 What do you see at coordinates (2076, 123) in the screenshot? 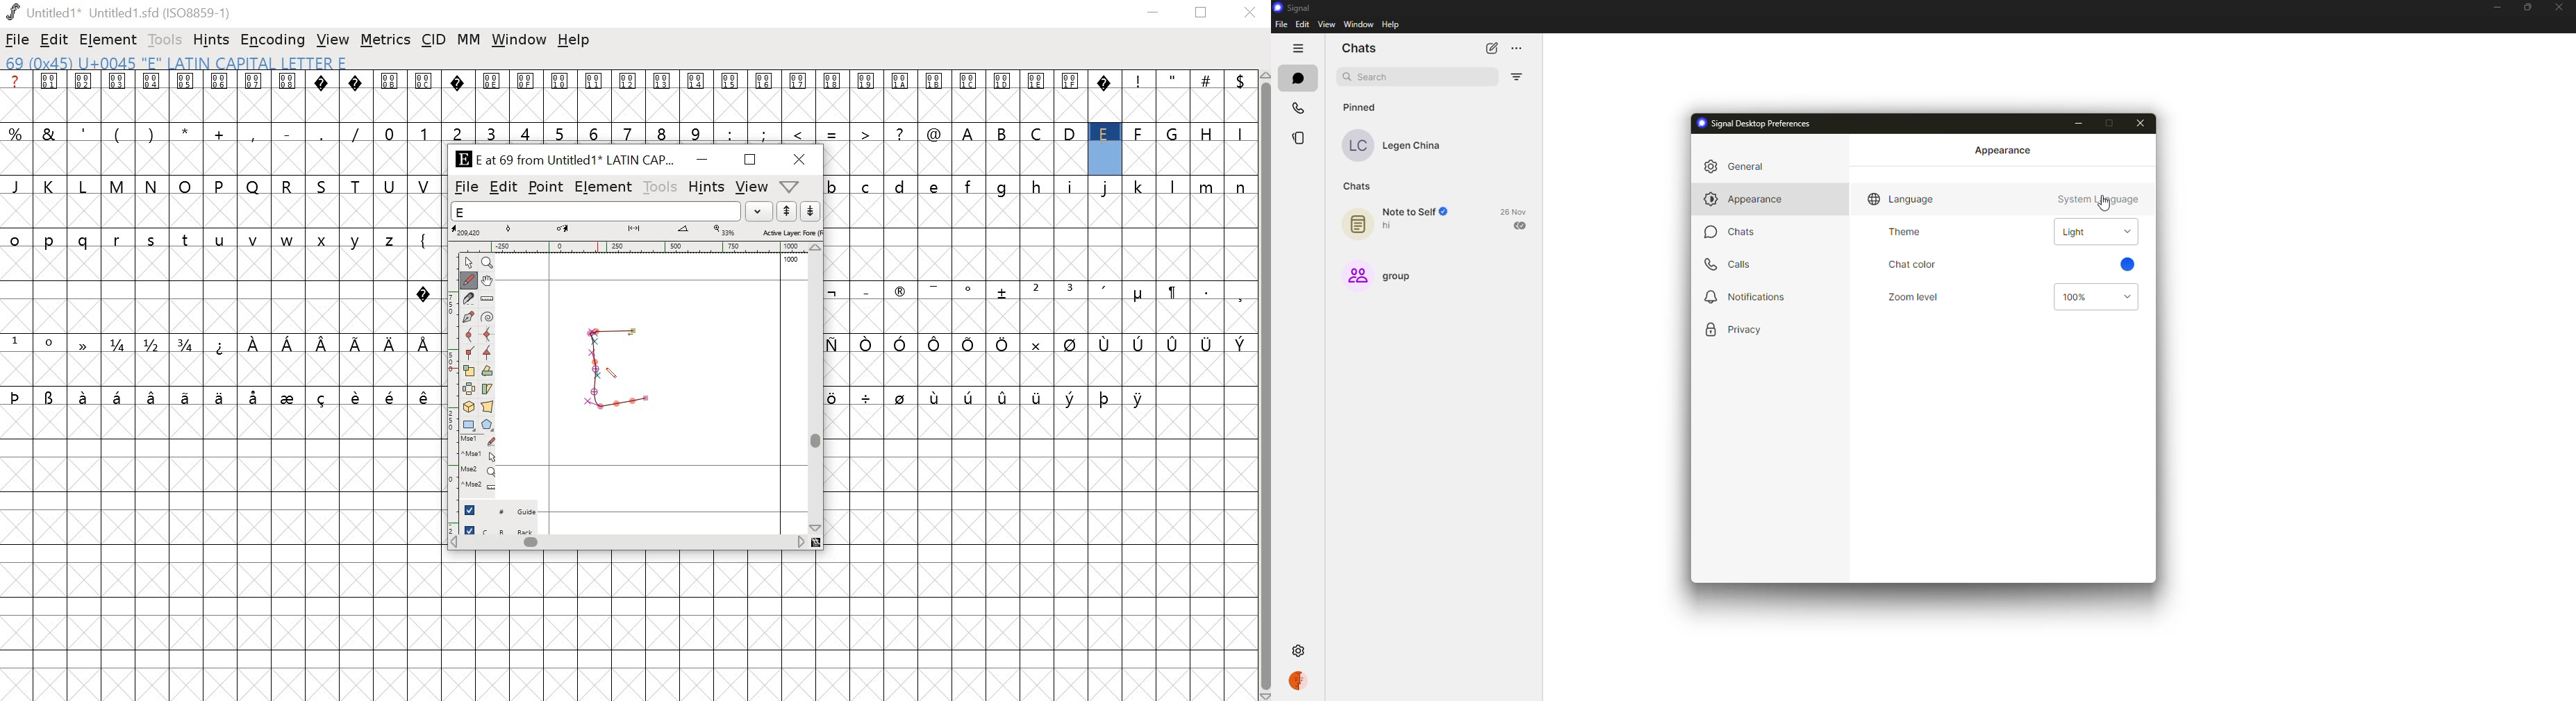
I see `minimize` at bounding box center [2076, 123].